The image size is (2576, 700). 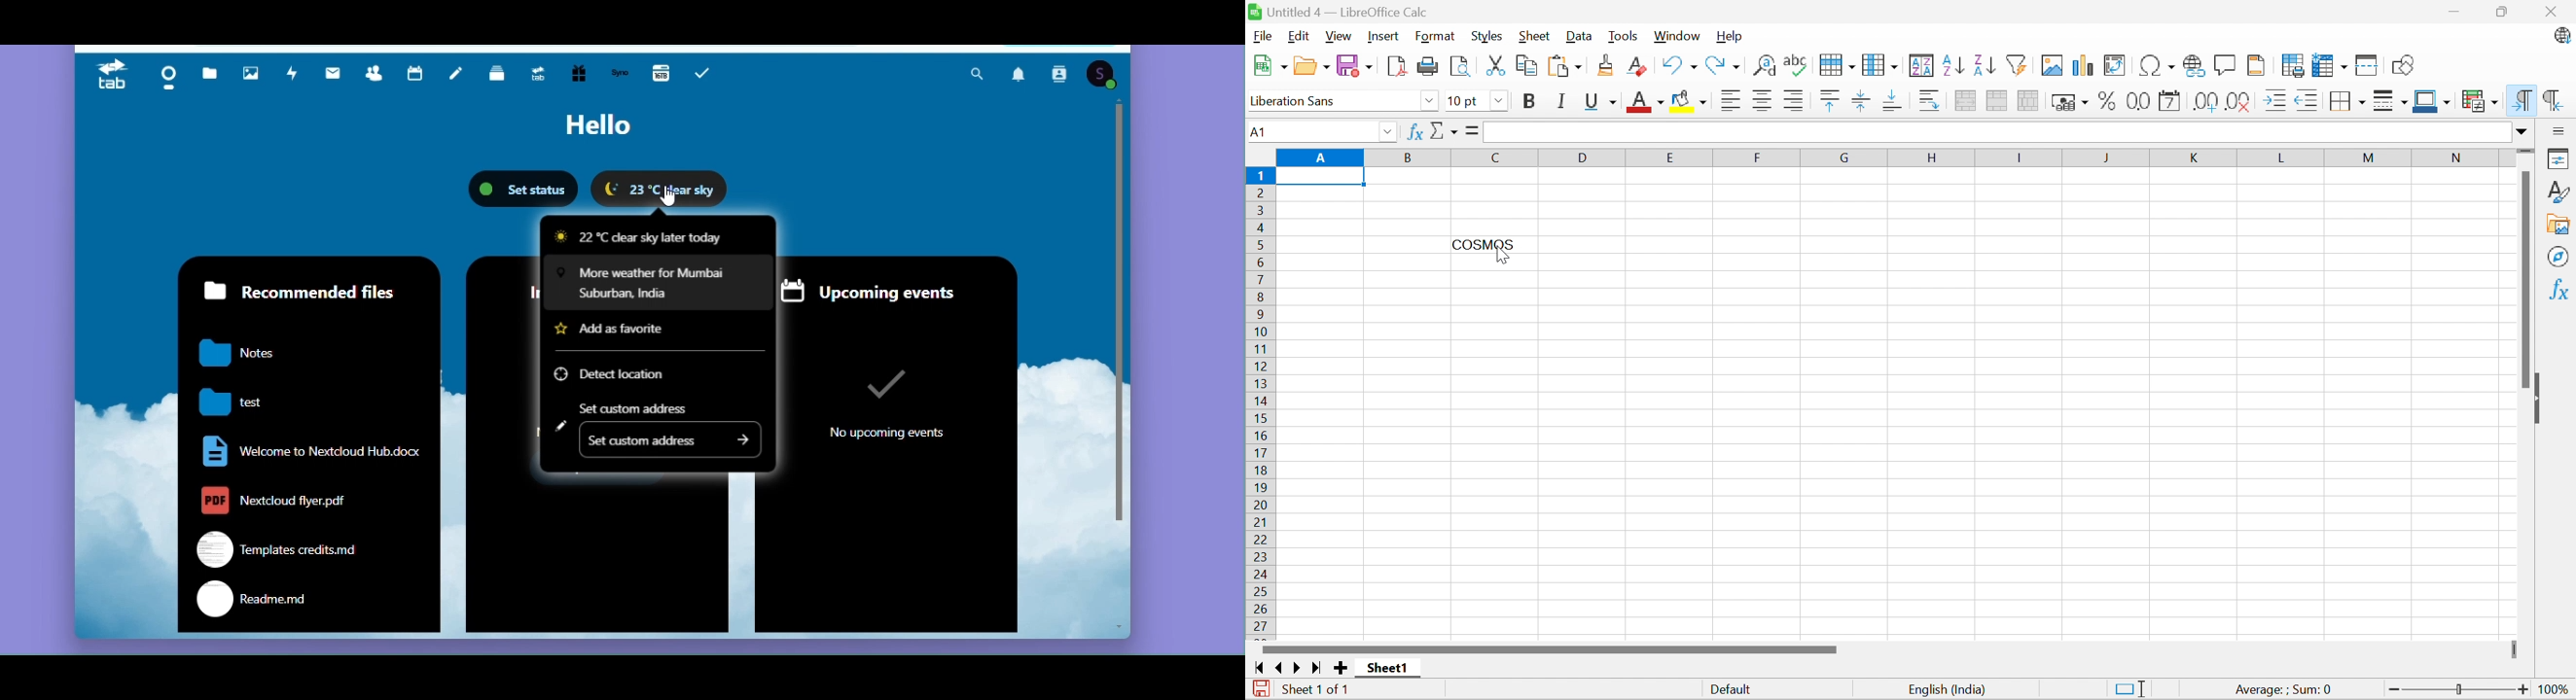 What do you see at coordinates (1385, 35) in the screenshot?
I see `Insert` at bounding box center [1385, 35].